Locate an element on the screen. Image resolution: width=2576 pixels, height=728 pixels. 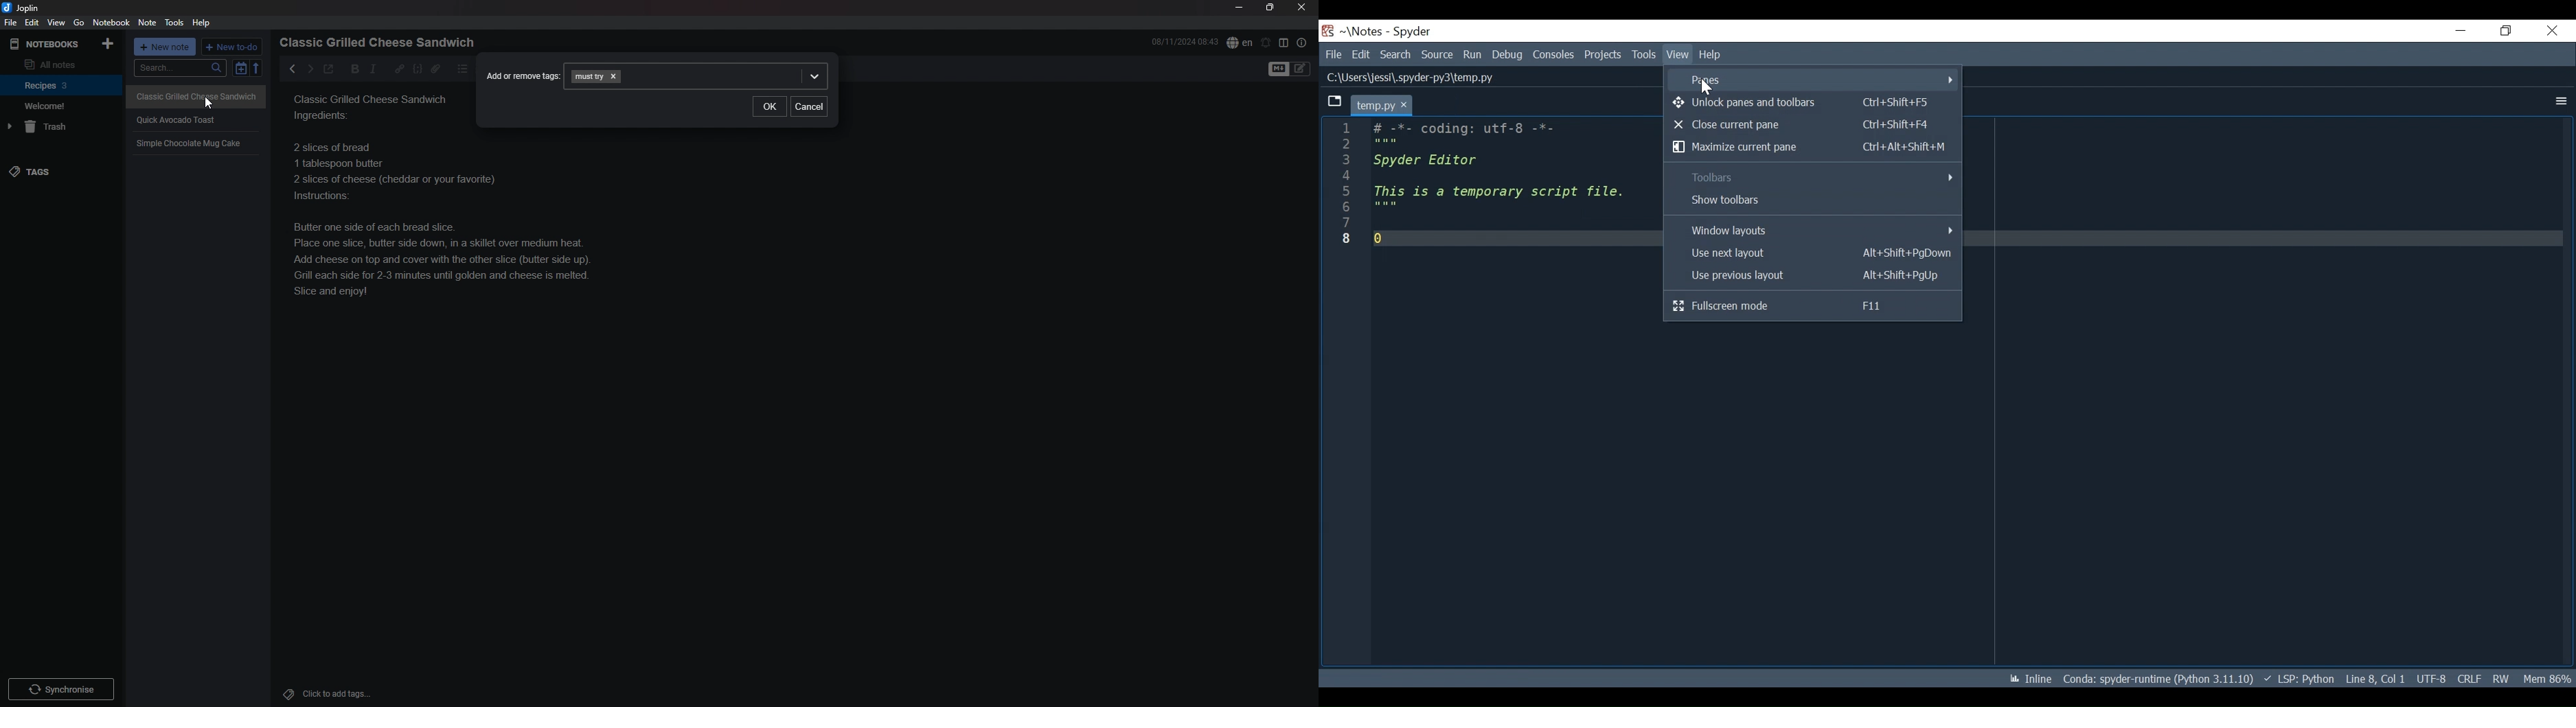
File is located at coordinates (1331, 54).